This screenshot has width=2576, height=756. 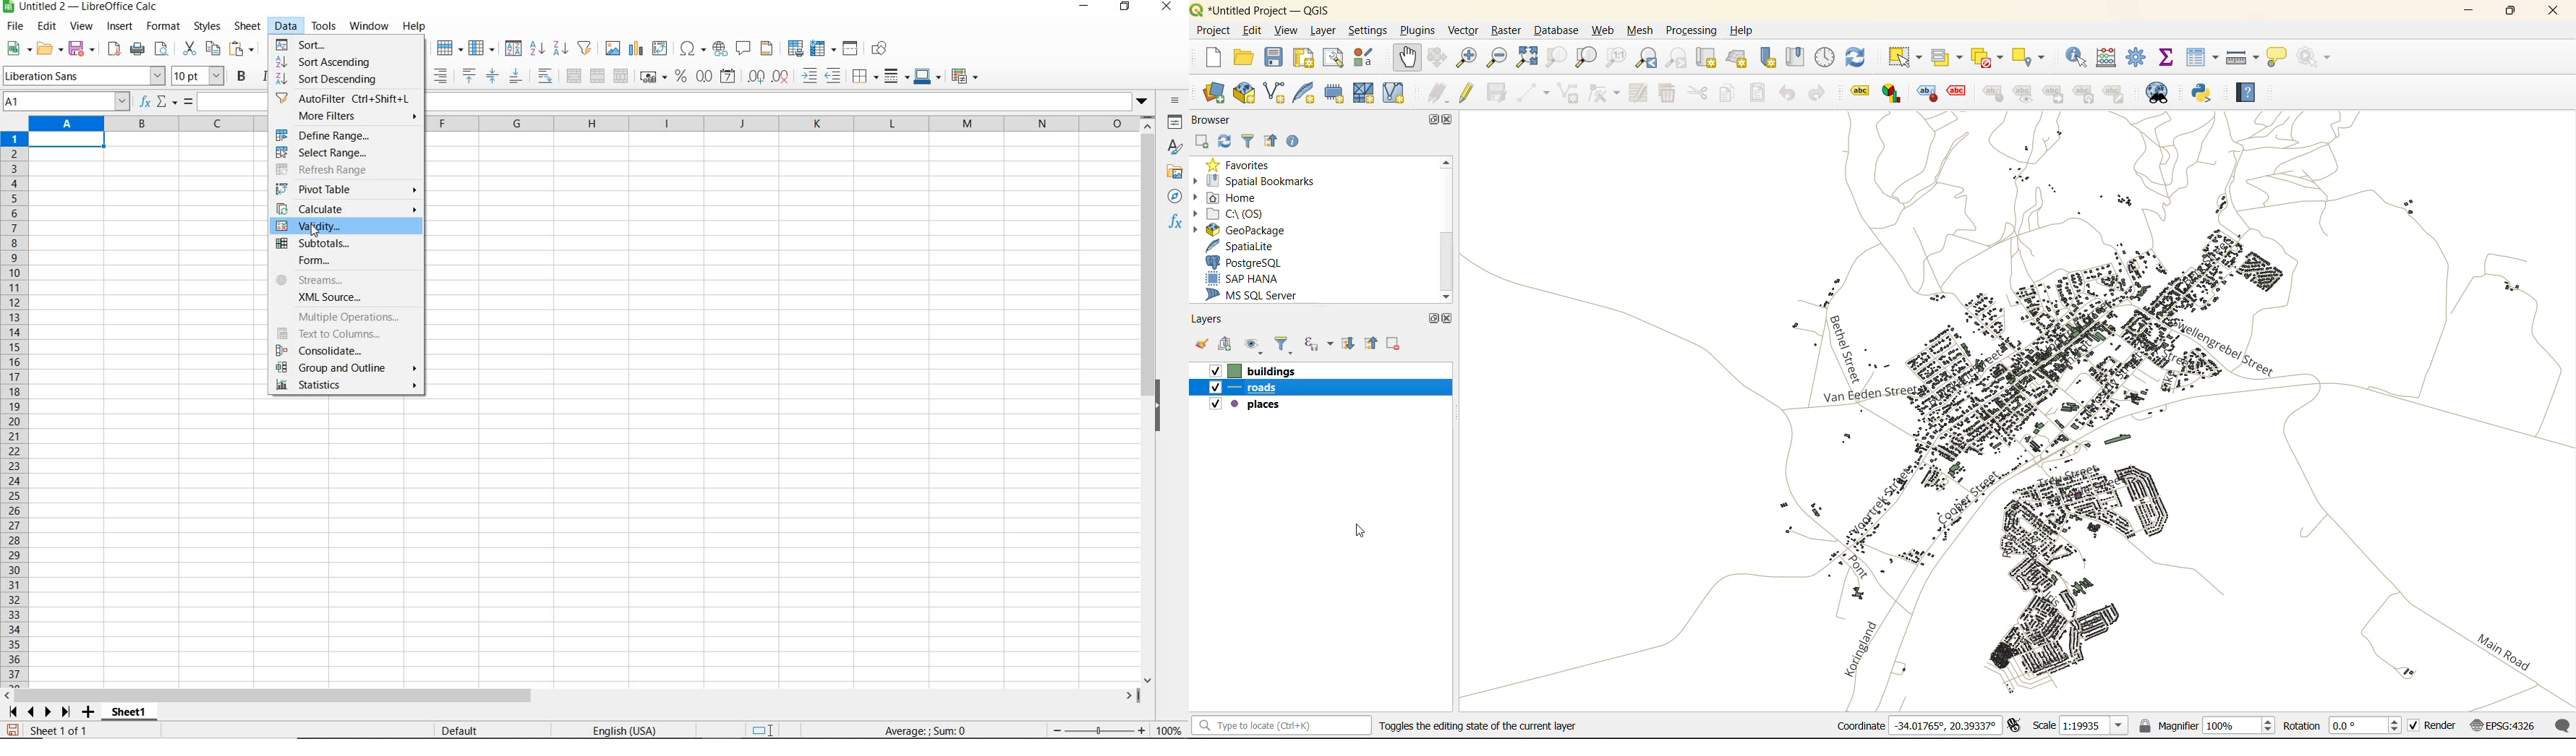 I want to click on add sheet, so click(x=86, y=714).